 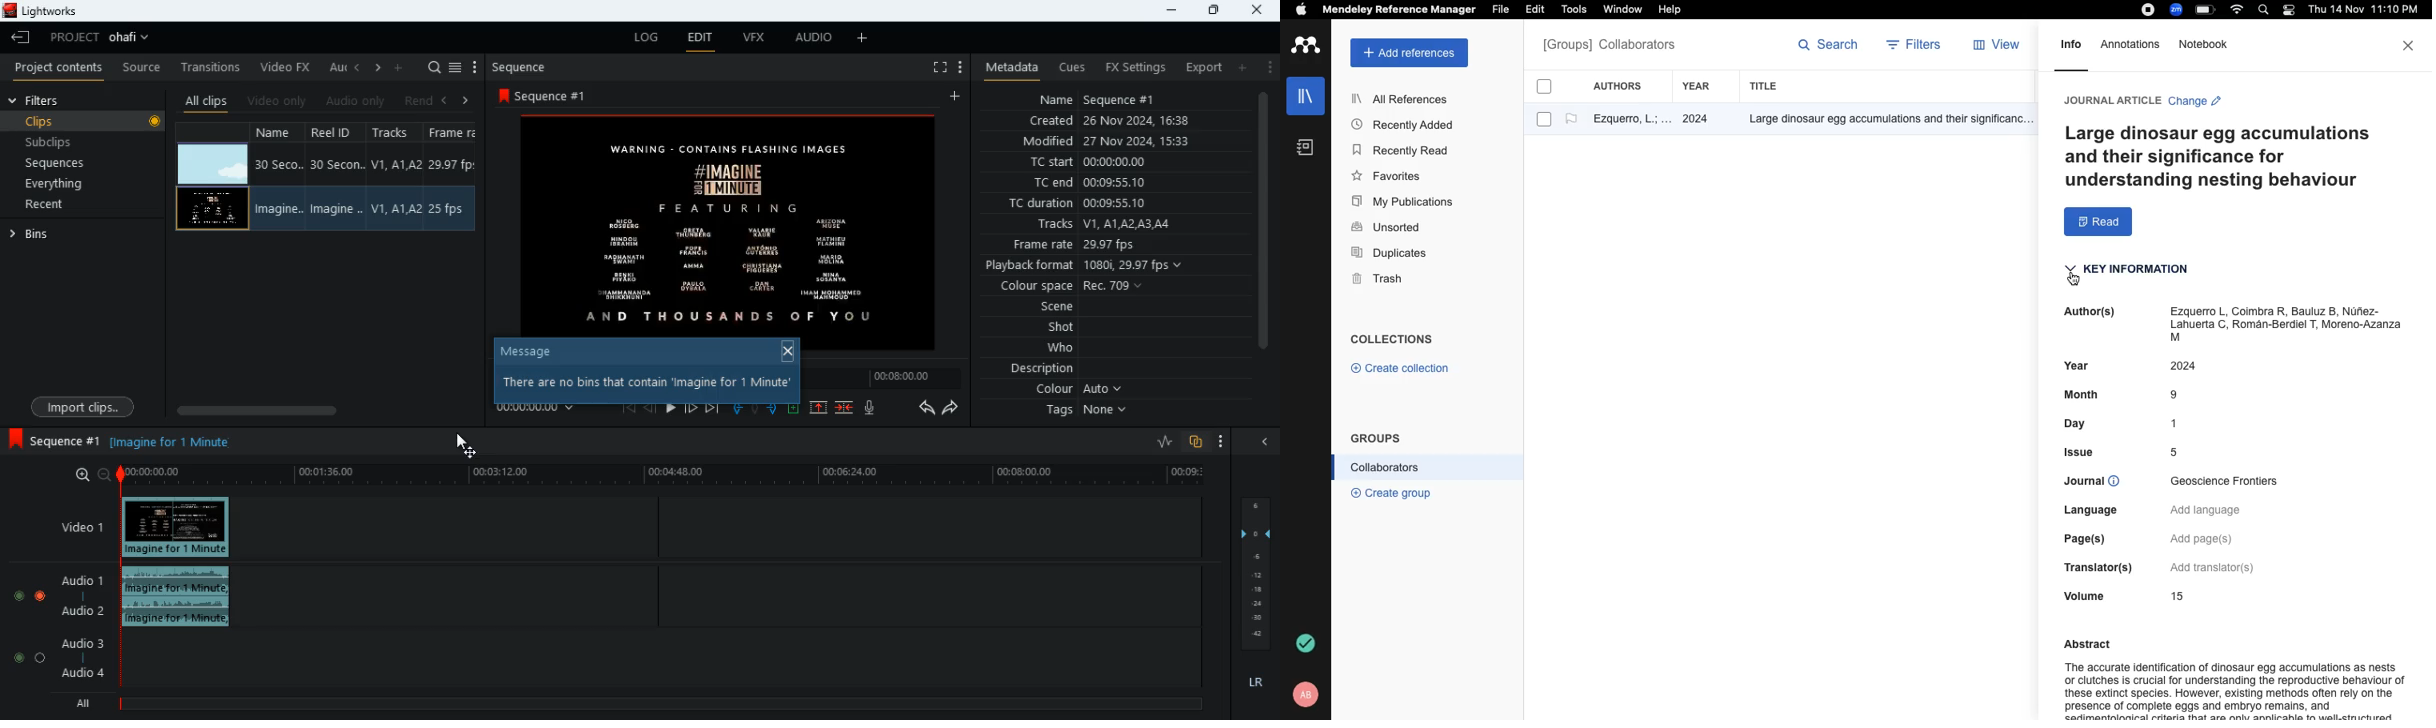 I want to click on cursor, so click(x=2077, y=282).